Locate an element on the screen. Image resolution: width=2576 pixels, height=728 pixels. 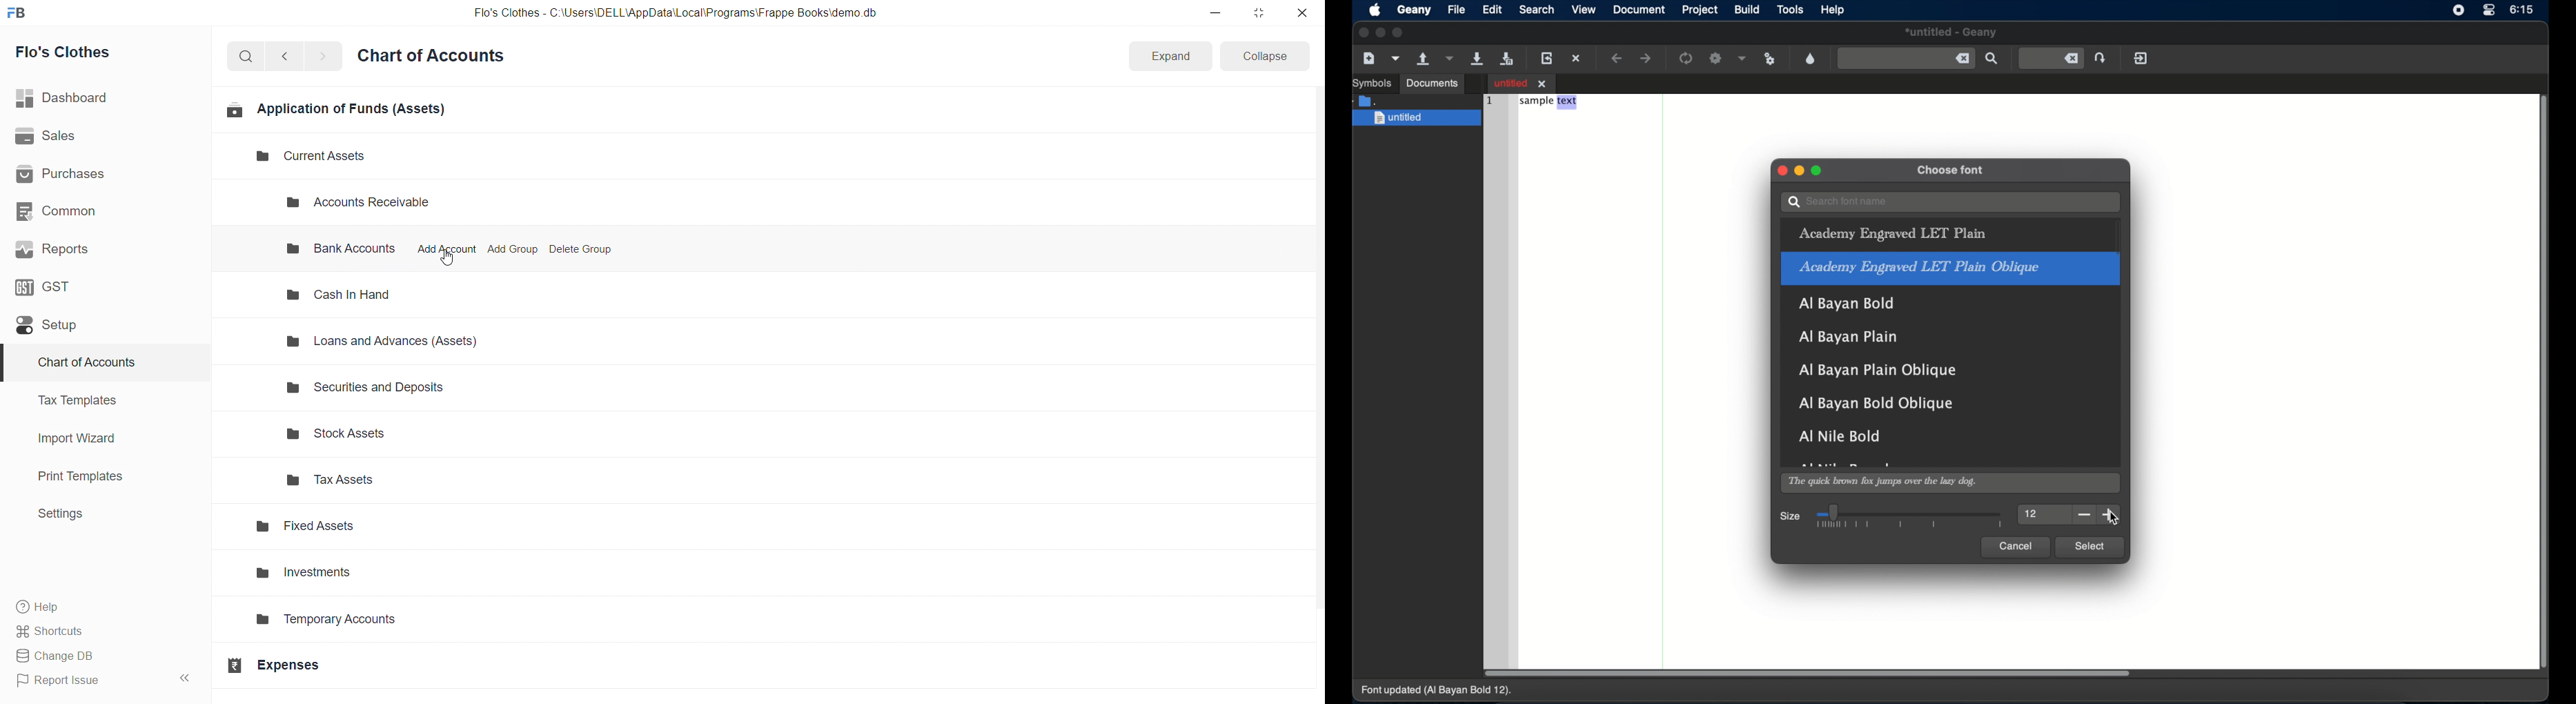
Expand is located at coordinates (1169, 57).